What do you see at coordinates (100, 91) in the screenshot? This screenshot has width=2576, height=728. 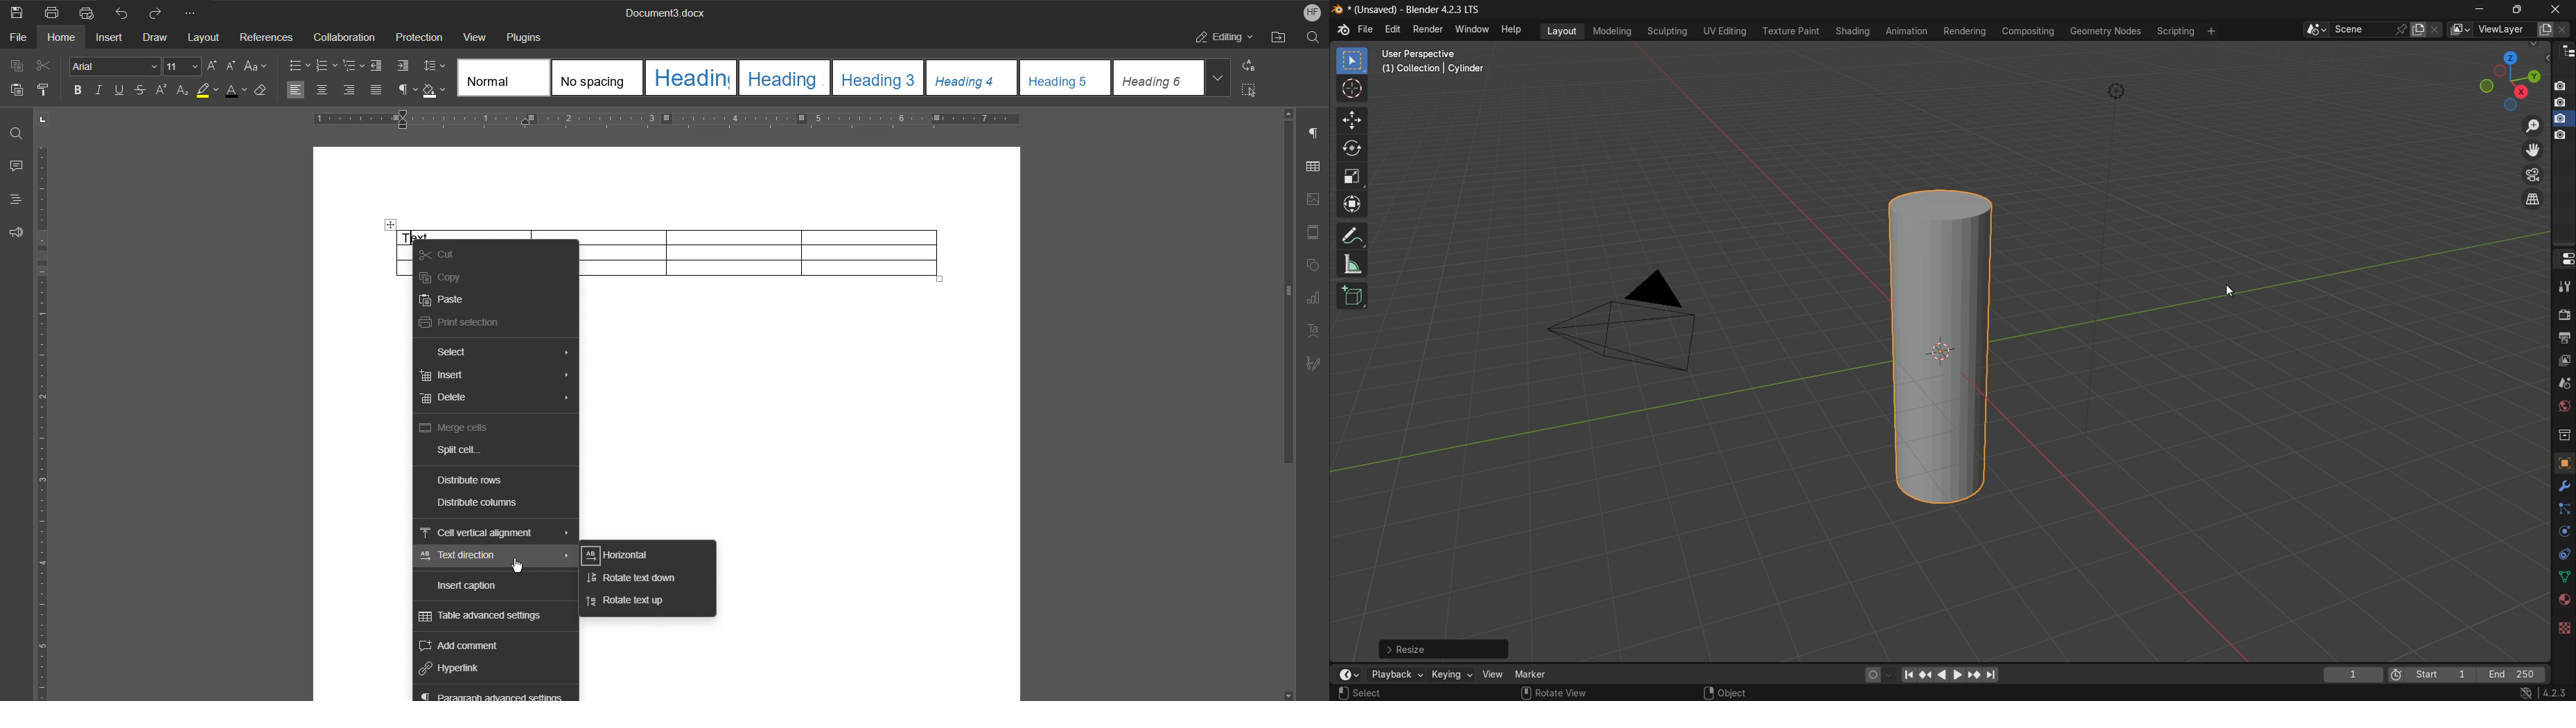 I see `Italics` at bounding box center [100, 91].